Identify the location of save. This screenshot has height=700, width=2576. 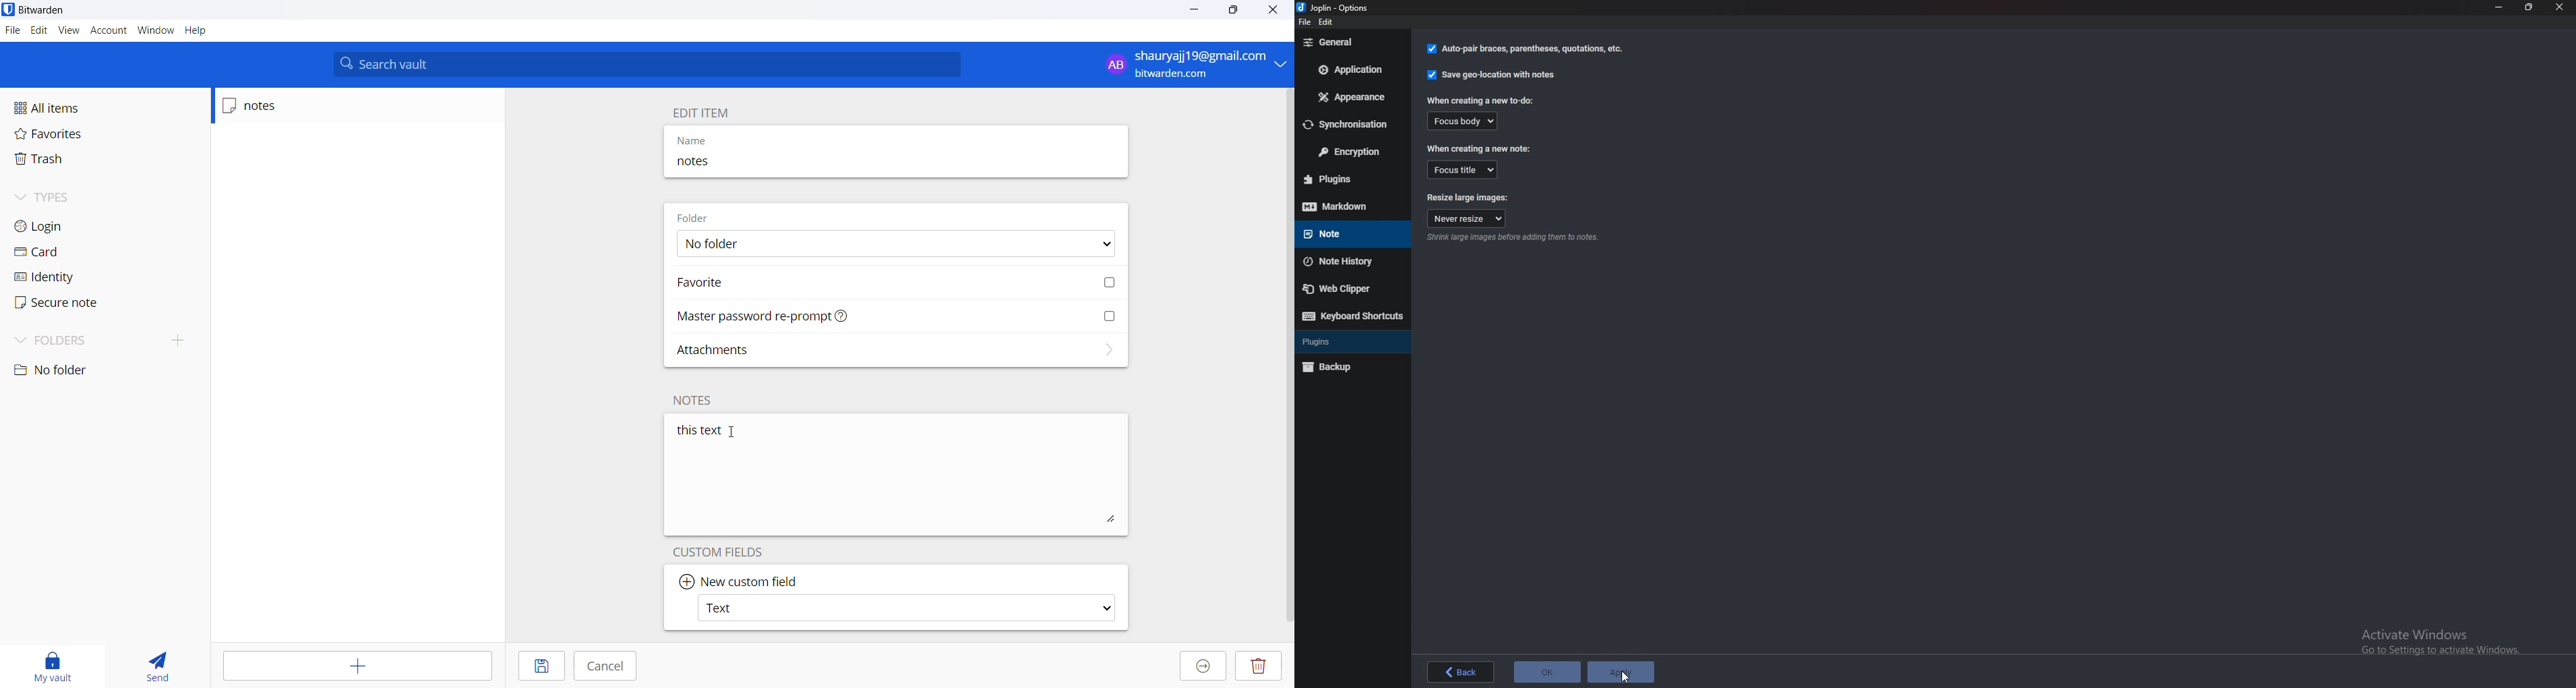
(540, 666).